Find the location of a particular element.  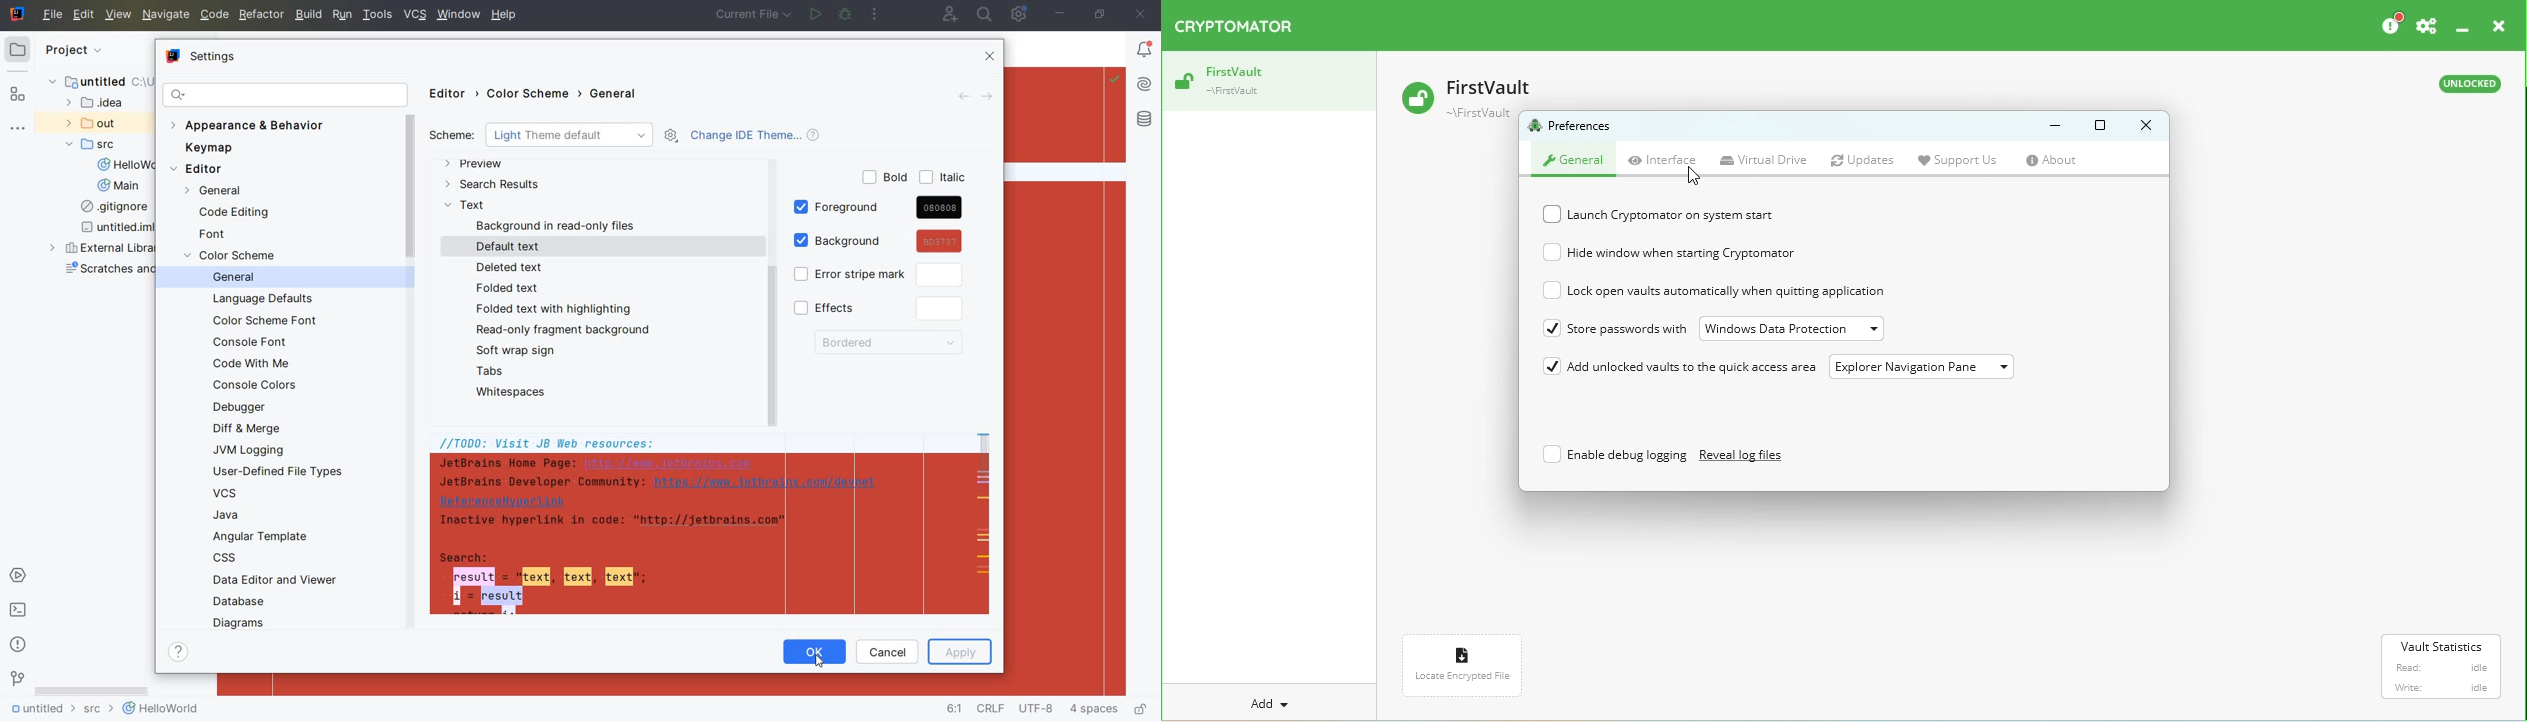

AI Assistant is located at coordinates (1145, 86).